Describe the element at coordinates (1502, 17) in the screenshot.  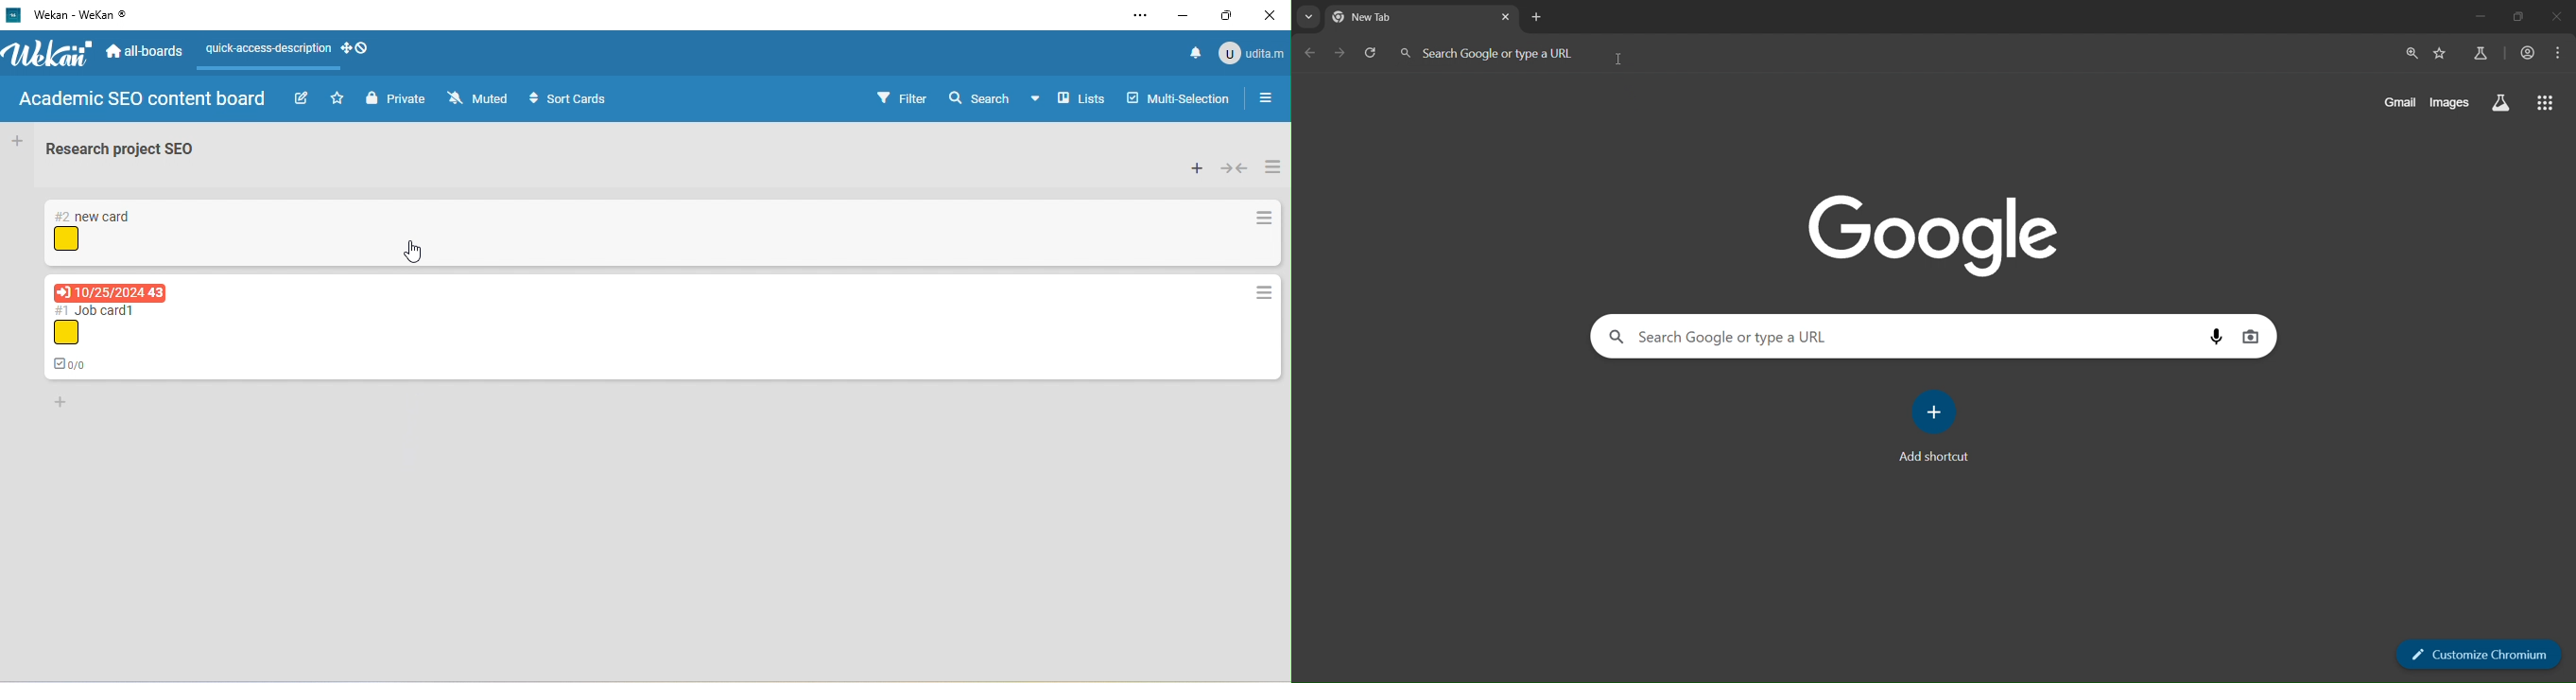
I see `close tab` at that location.